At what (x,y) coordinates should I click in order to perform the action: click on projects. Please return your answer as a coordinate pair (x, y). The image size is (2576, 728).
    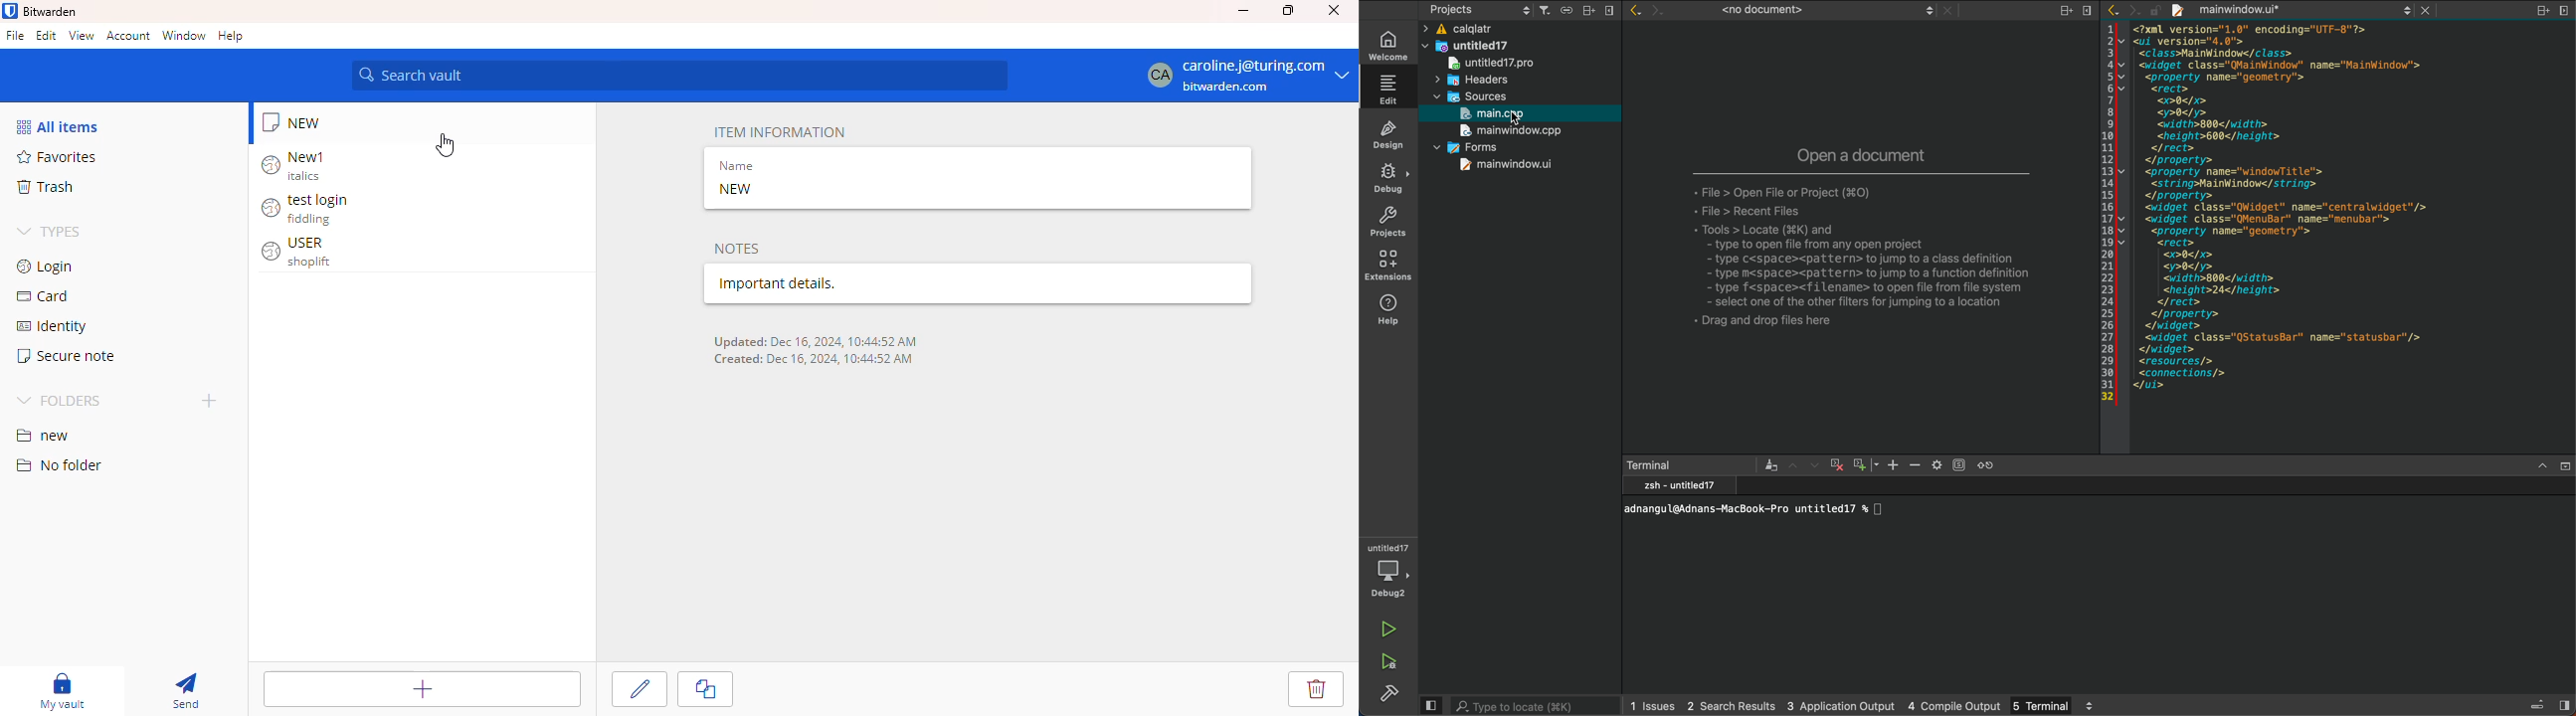
    Looking at the image, I should click on (1389, 221).